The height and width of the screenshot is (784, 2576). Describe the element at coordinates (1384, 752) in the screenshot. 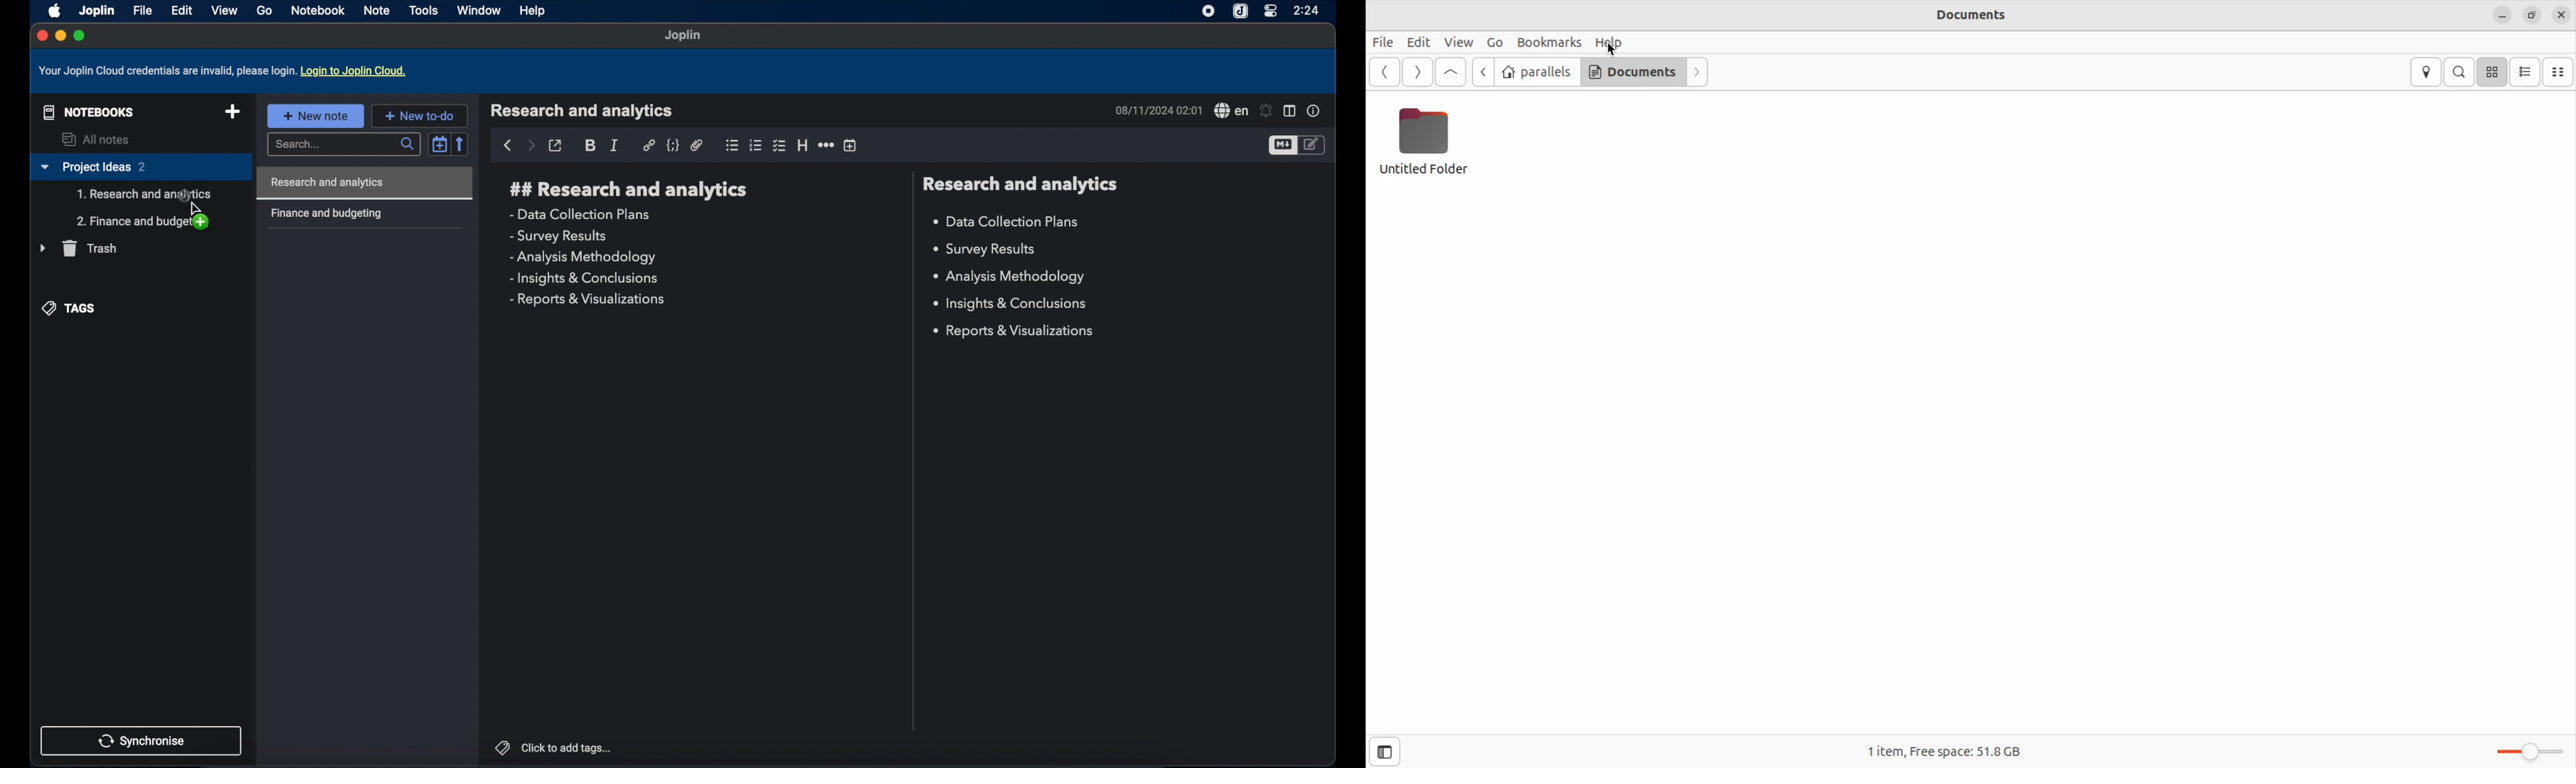

I see `open sidebar` at that location.